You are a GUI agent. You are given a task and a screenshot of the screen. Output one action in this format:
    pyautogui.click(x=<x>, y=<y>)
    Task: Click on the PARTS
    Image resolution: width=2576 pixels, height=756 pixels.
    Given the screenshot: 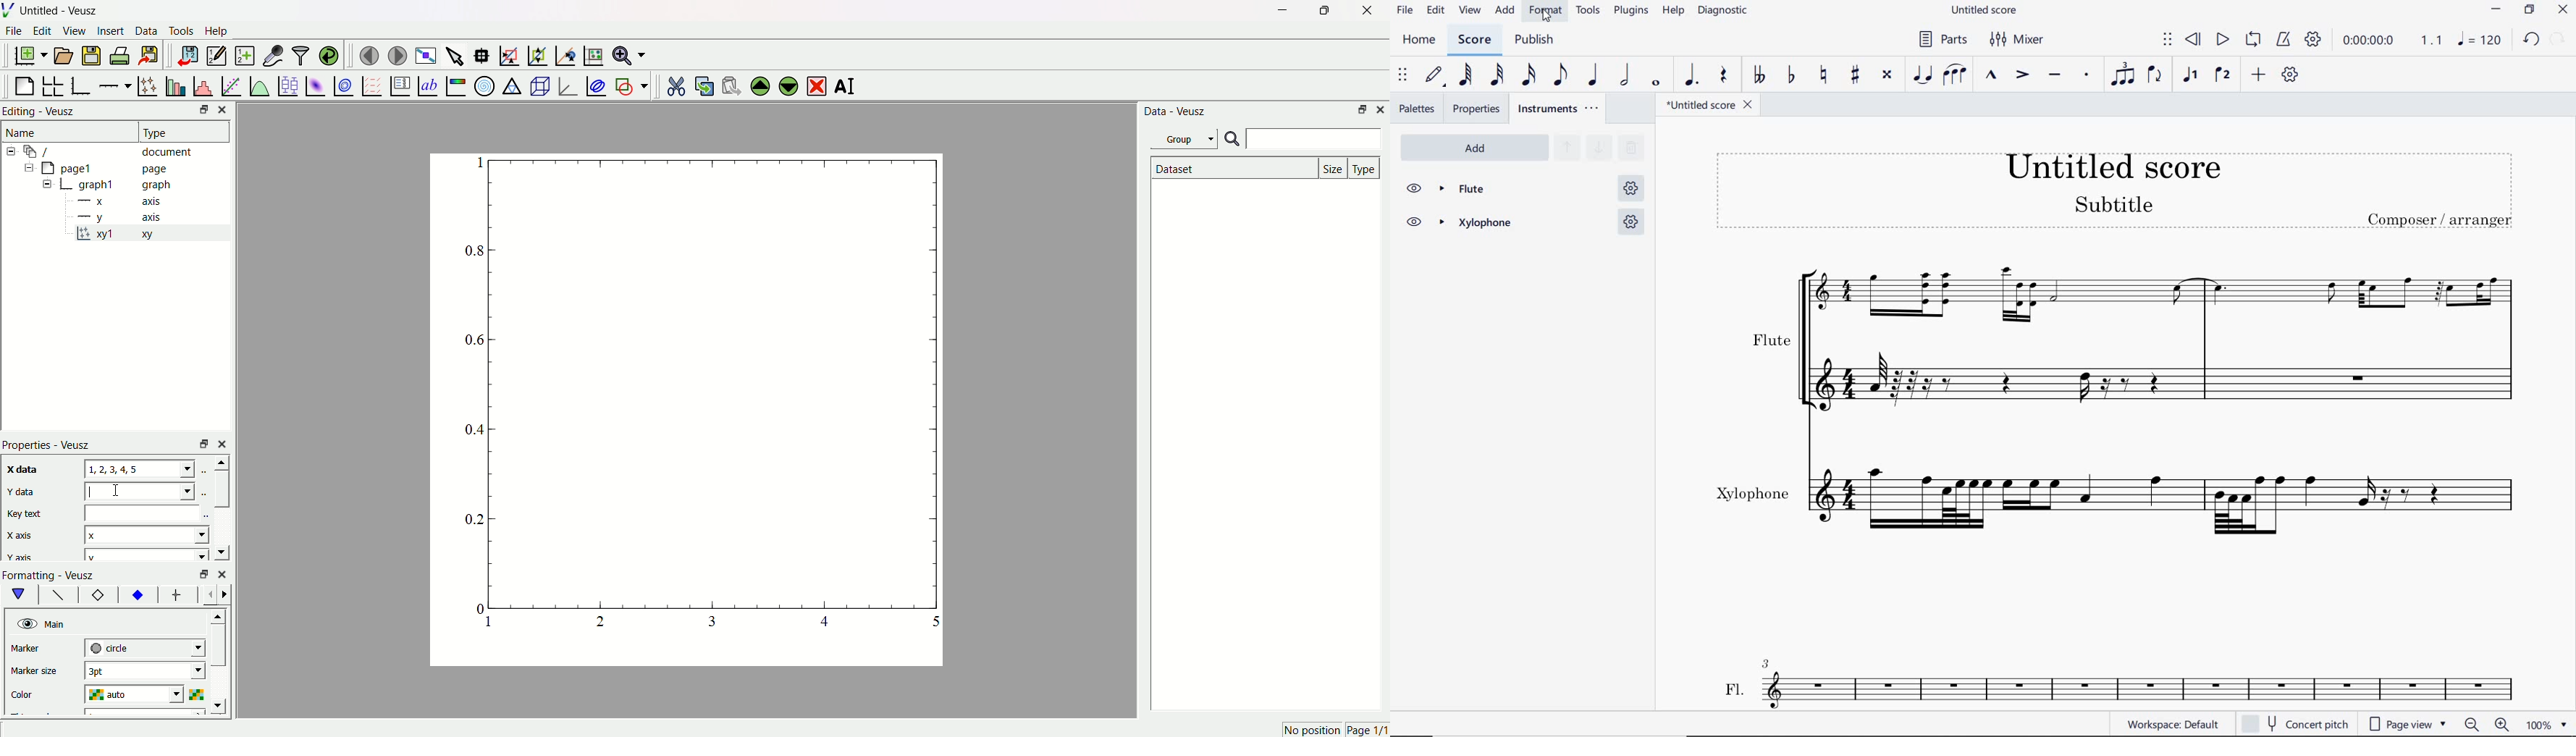 What is the action you would take?
    pyautogui.click(x=1941, y=39)
    